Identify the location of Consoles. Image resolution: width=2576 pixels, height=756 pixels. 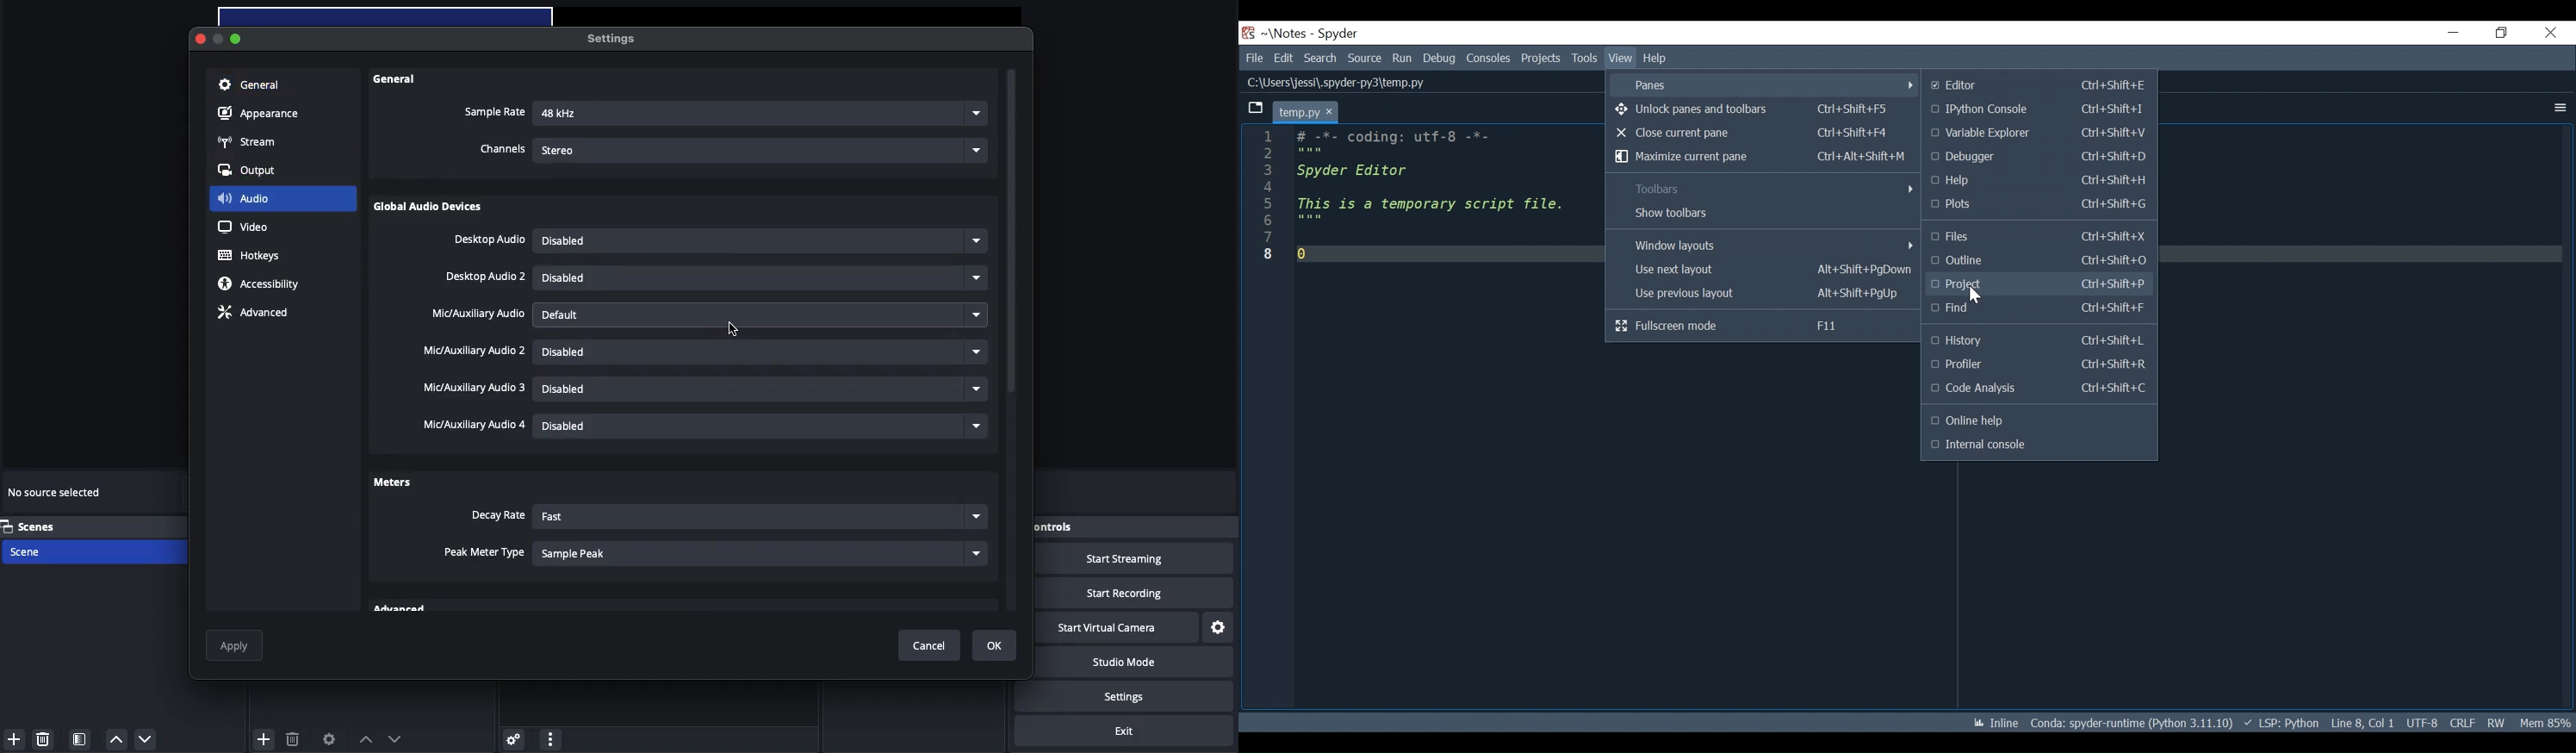
(1489, 59).